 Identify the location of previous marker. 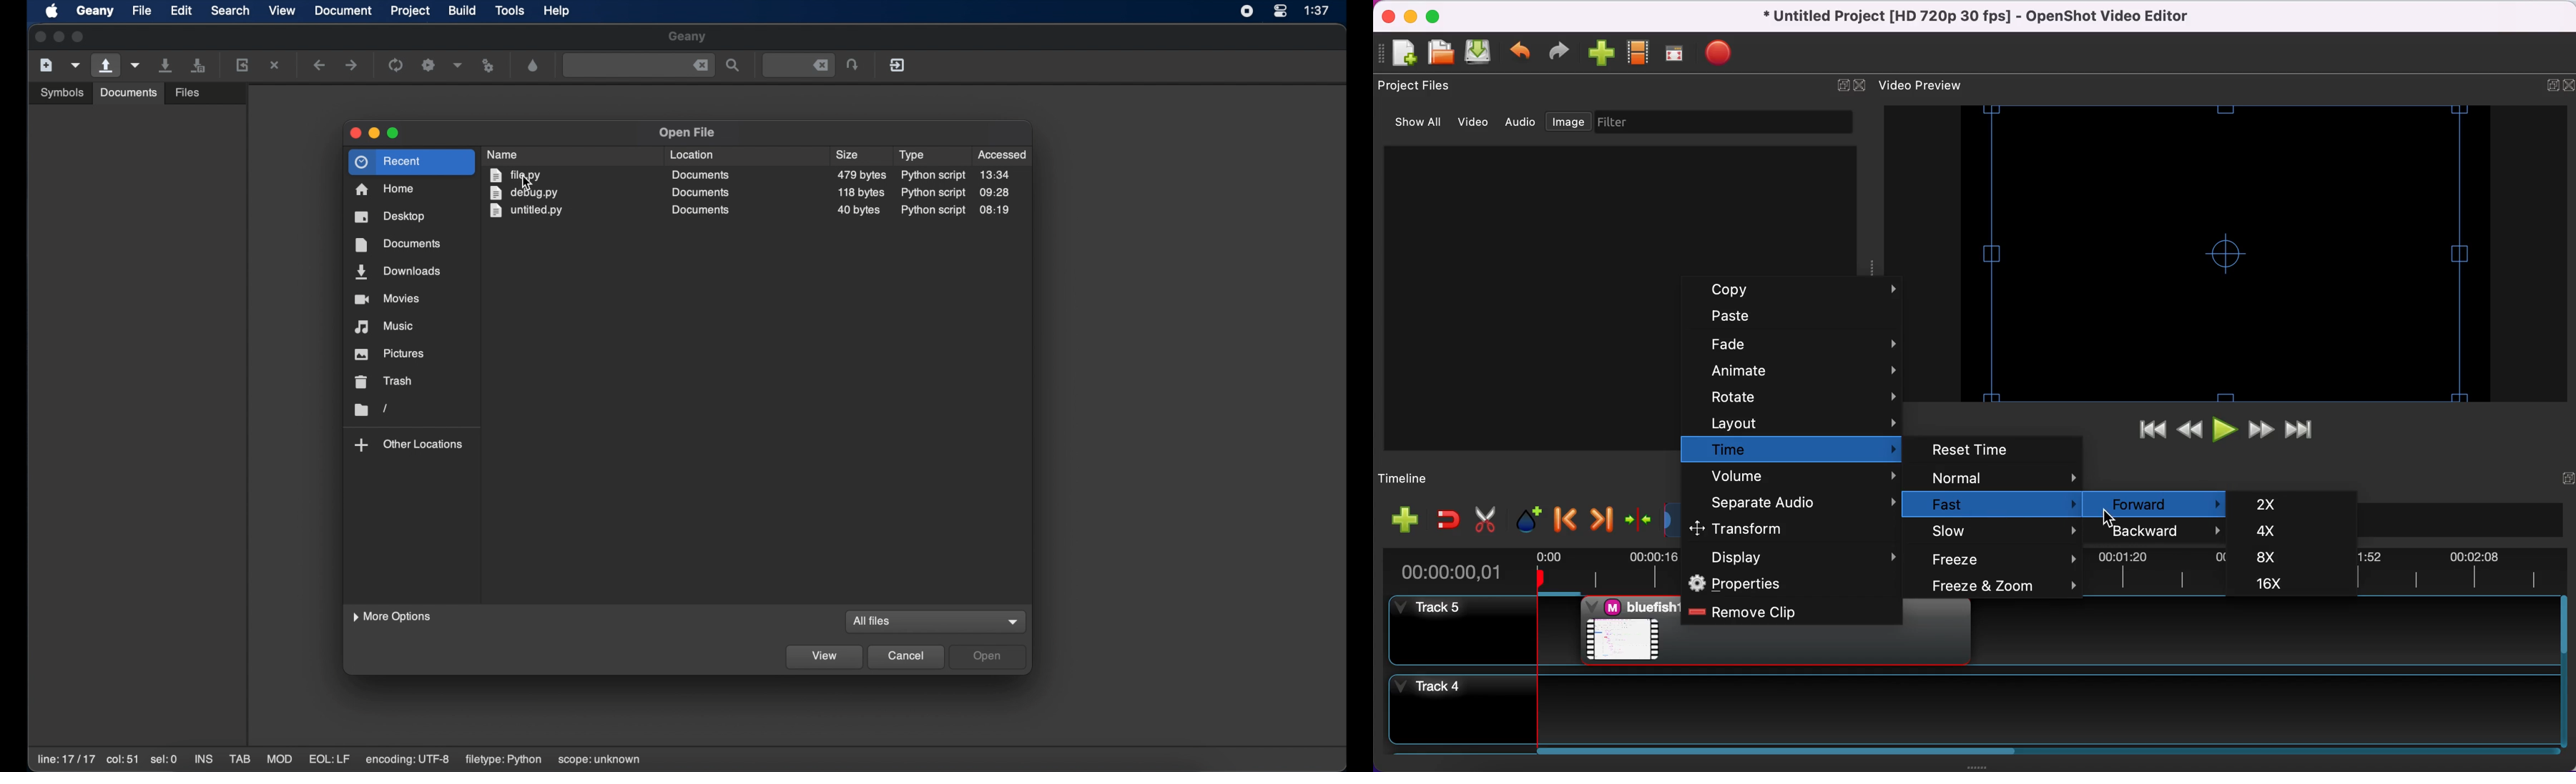
(1563, 519).